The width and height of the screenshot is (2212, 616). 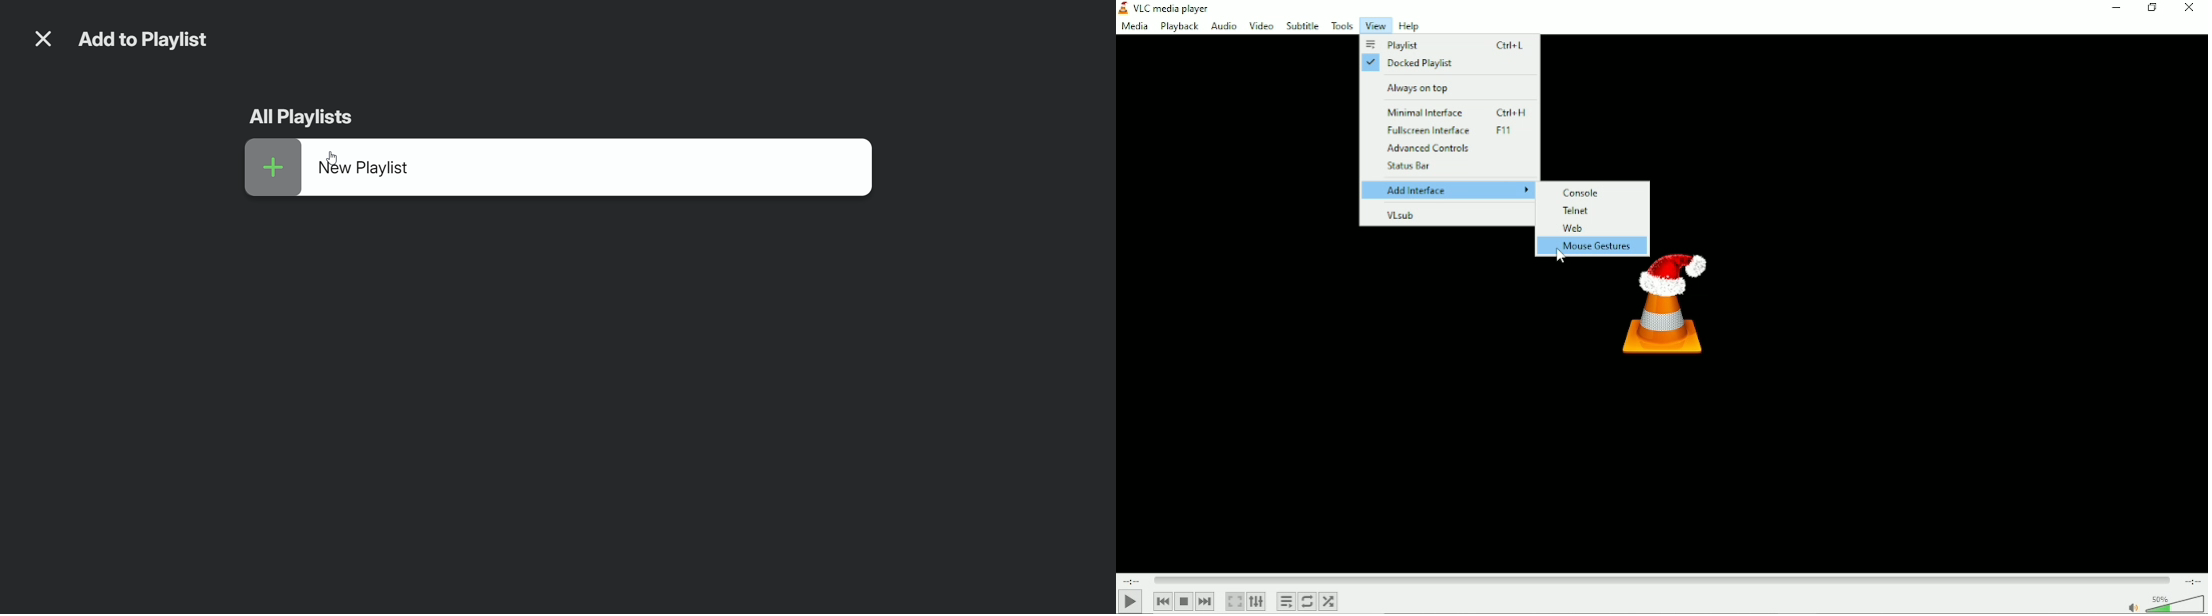 I want to click on Always on top, so click(x=1448, y=88).